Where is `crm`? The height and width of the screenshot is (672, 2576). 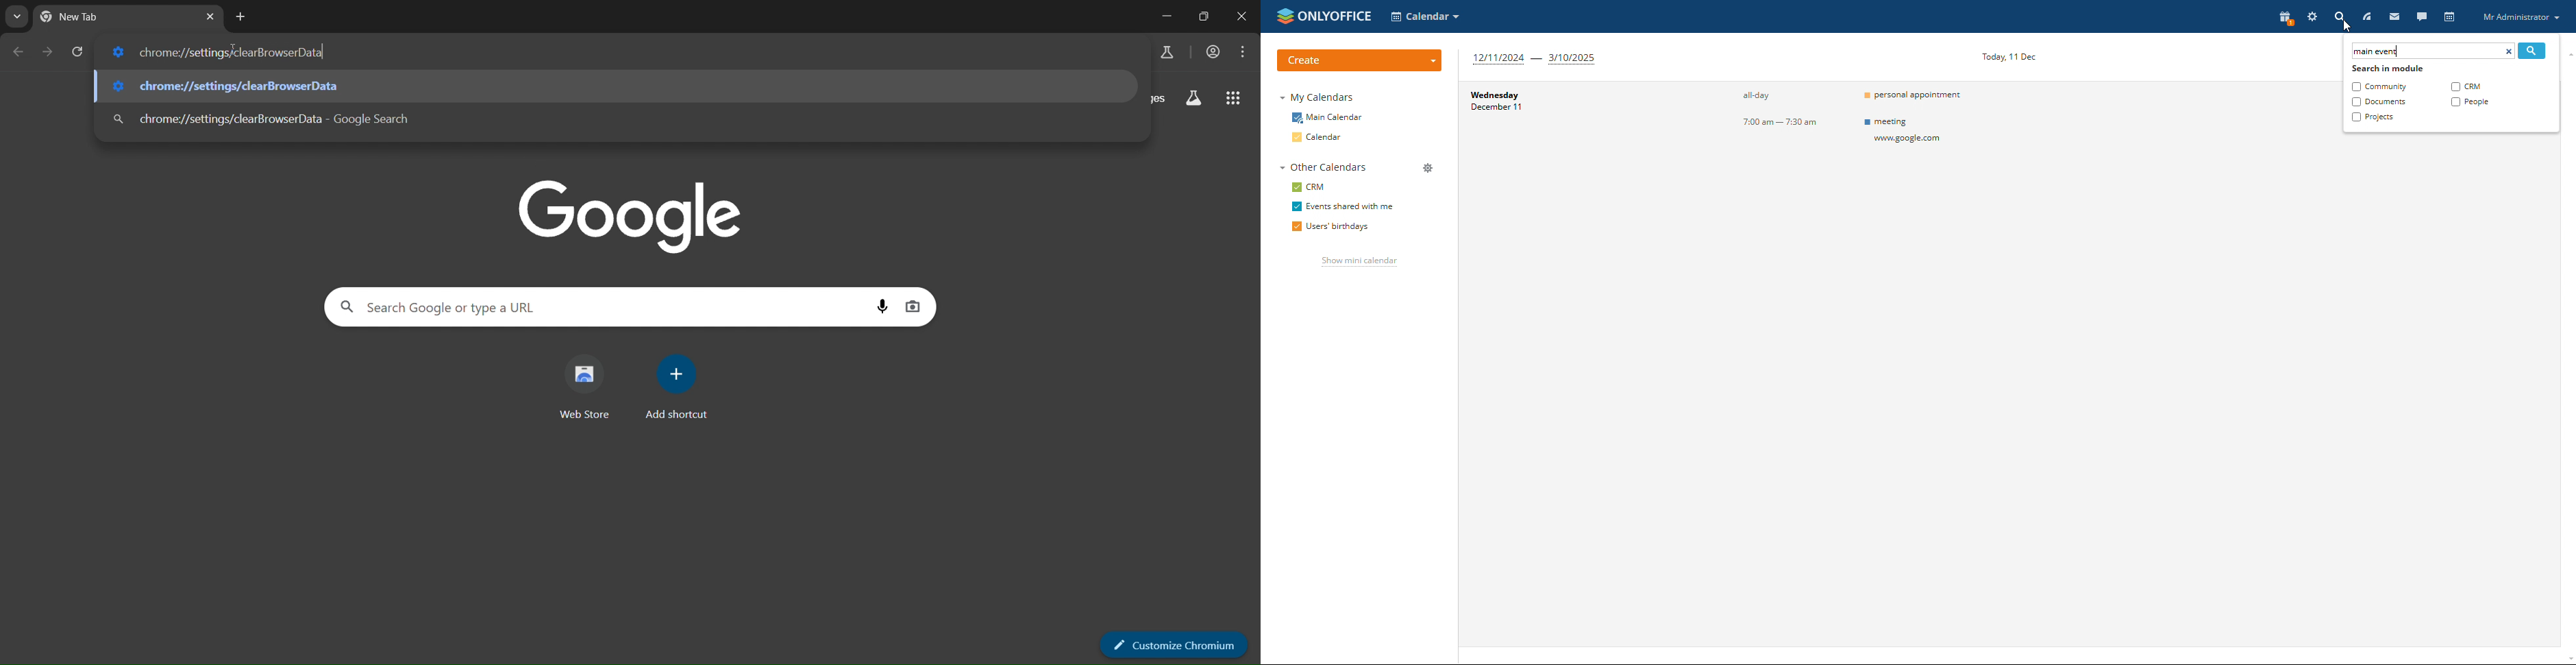 crm is located at coordinates (2465, 87).